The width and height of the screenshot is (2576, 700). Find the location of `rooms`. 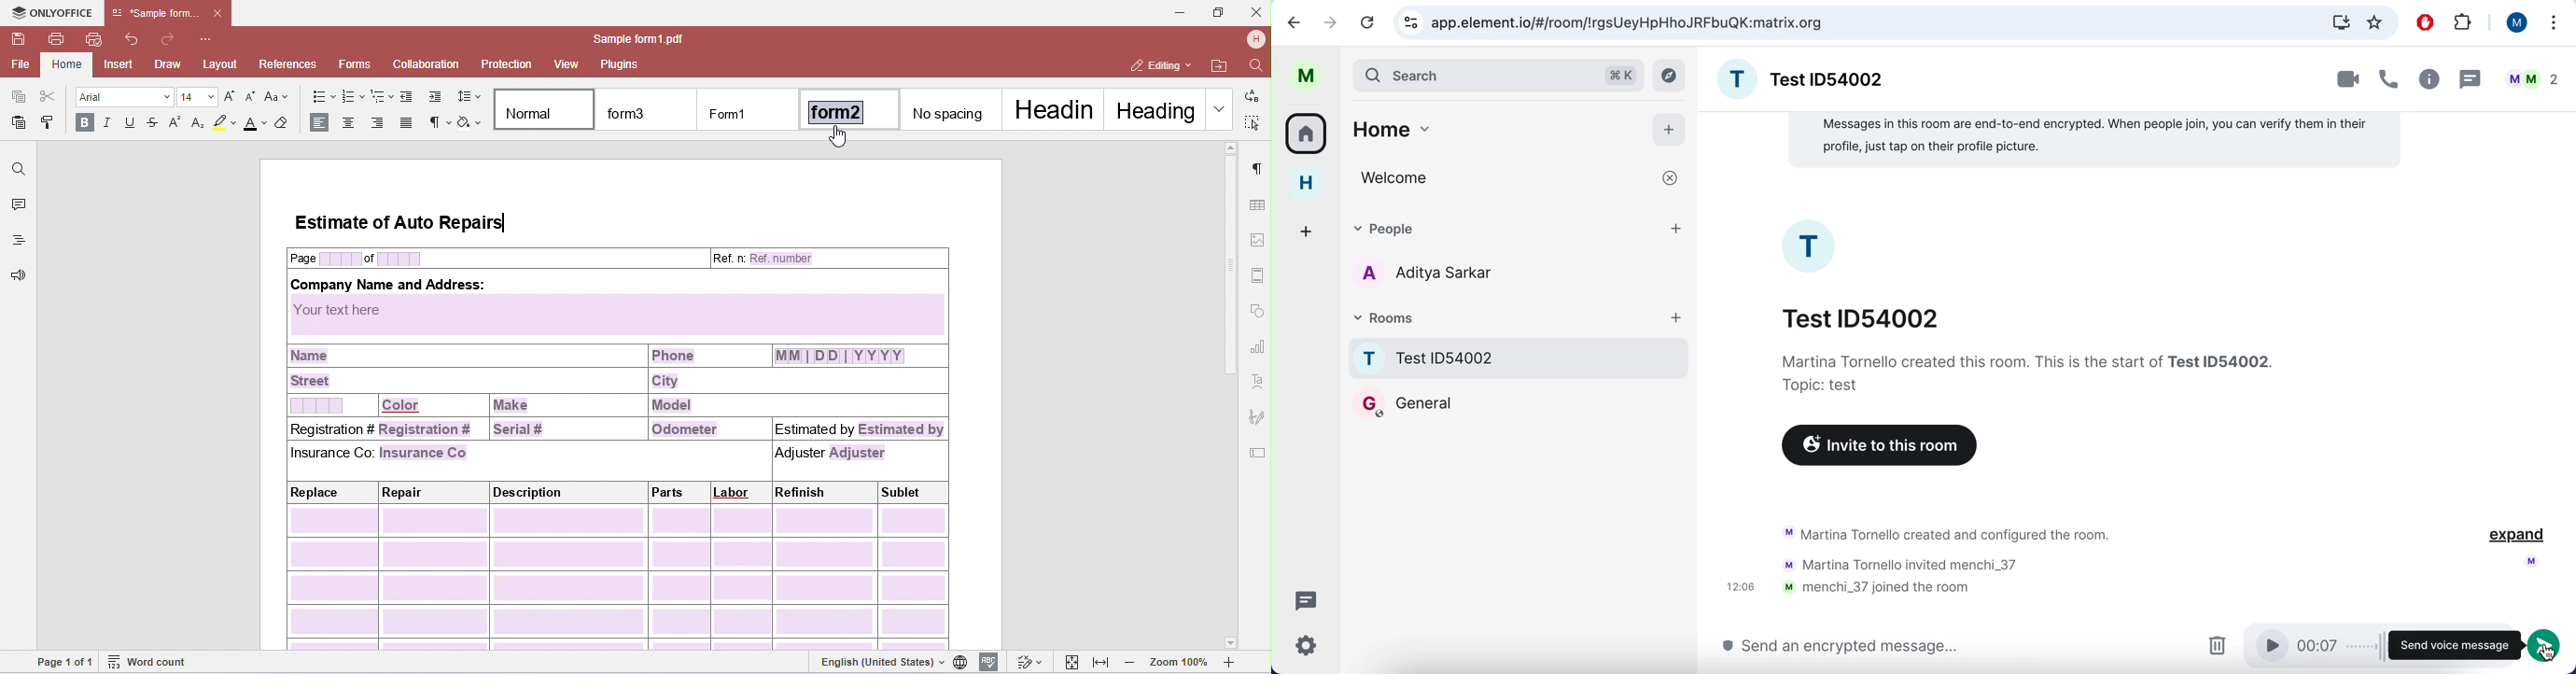

rooms is located at coordinates (1521, 317).